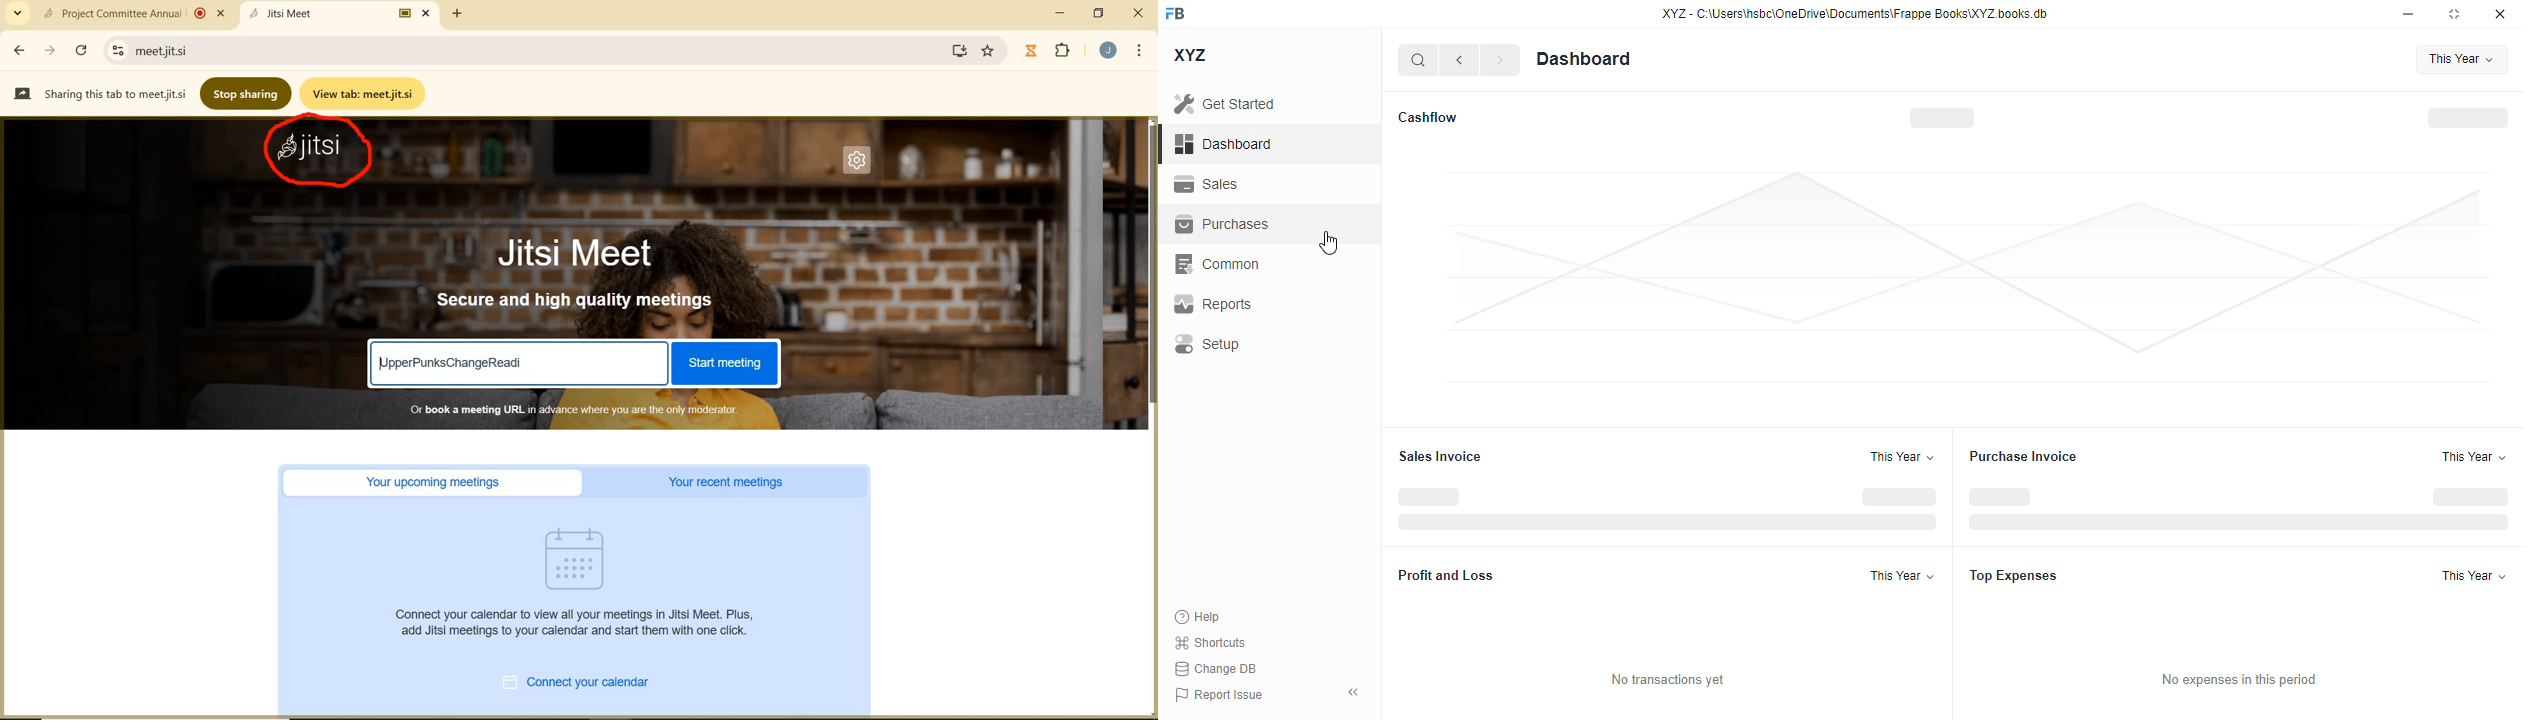 The width and height of the screenshot is (2548, 728). I want to click on this year, so click(1902, 456).